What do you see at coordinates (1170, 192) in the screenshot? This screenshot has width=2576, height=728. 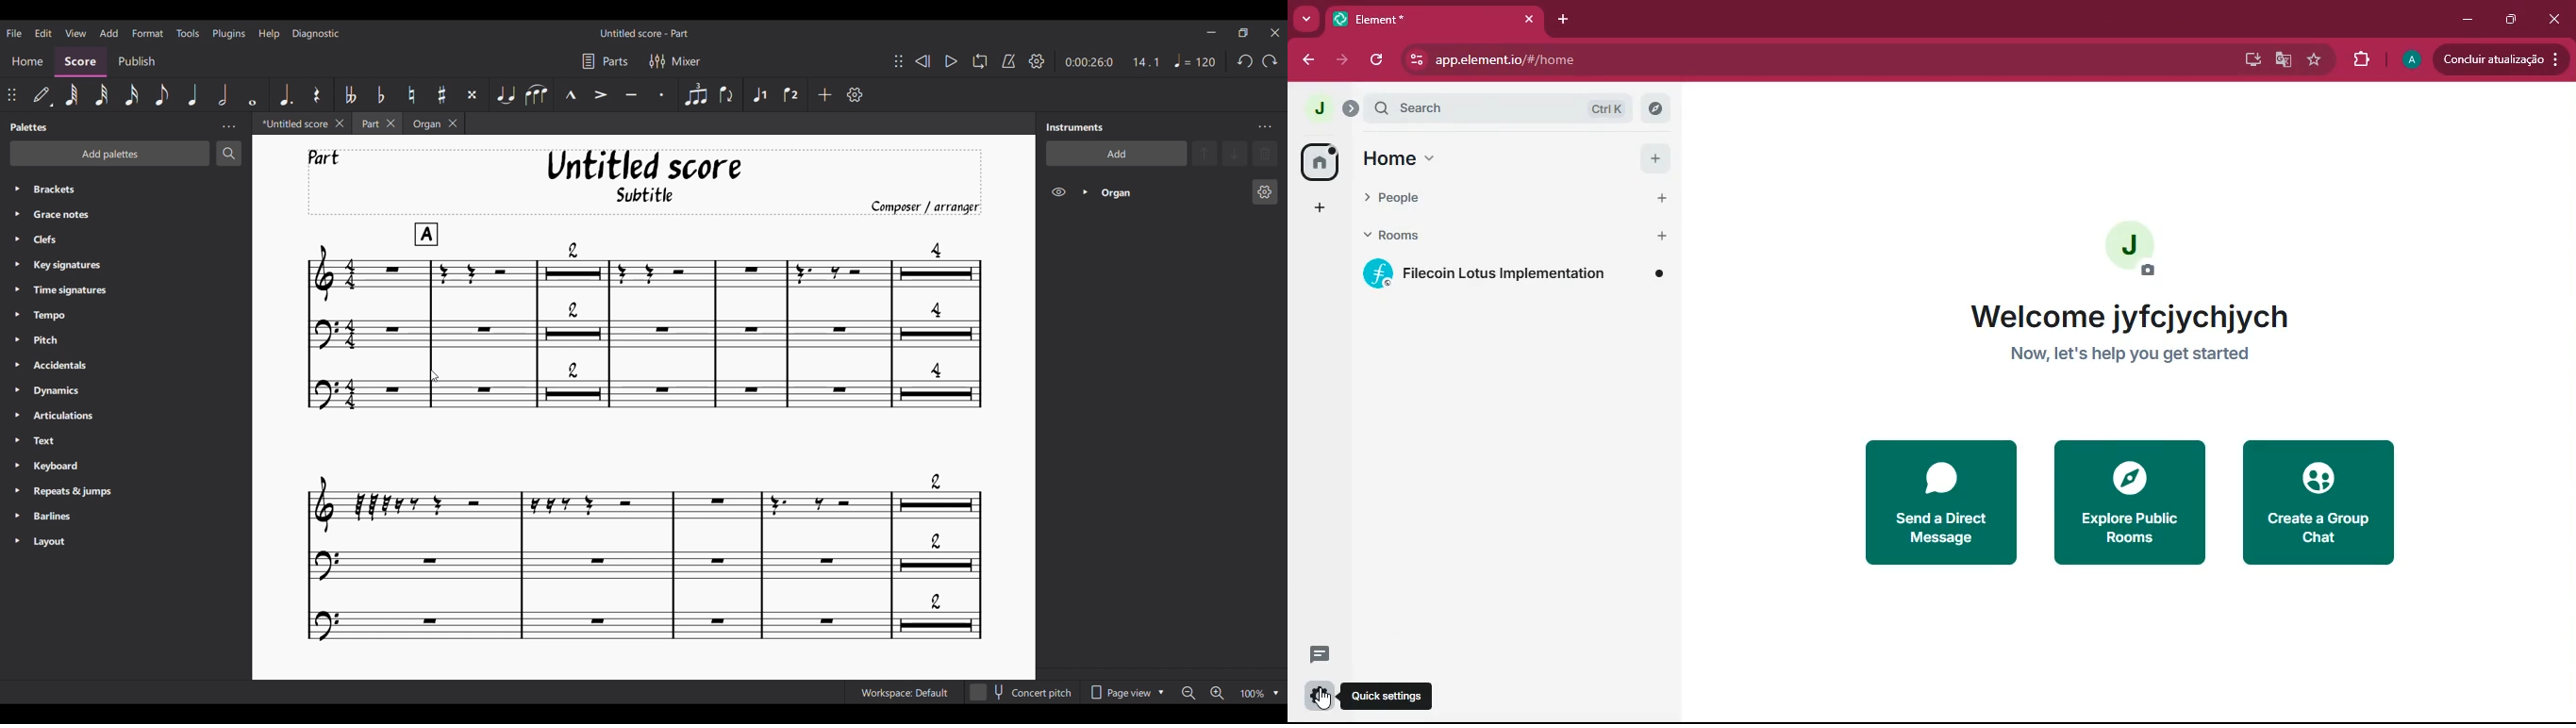 I see `` at bounding box center [1170, 192].